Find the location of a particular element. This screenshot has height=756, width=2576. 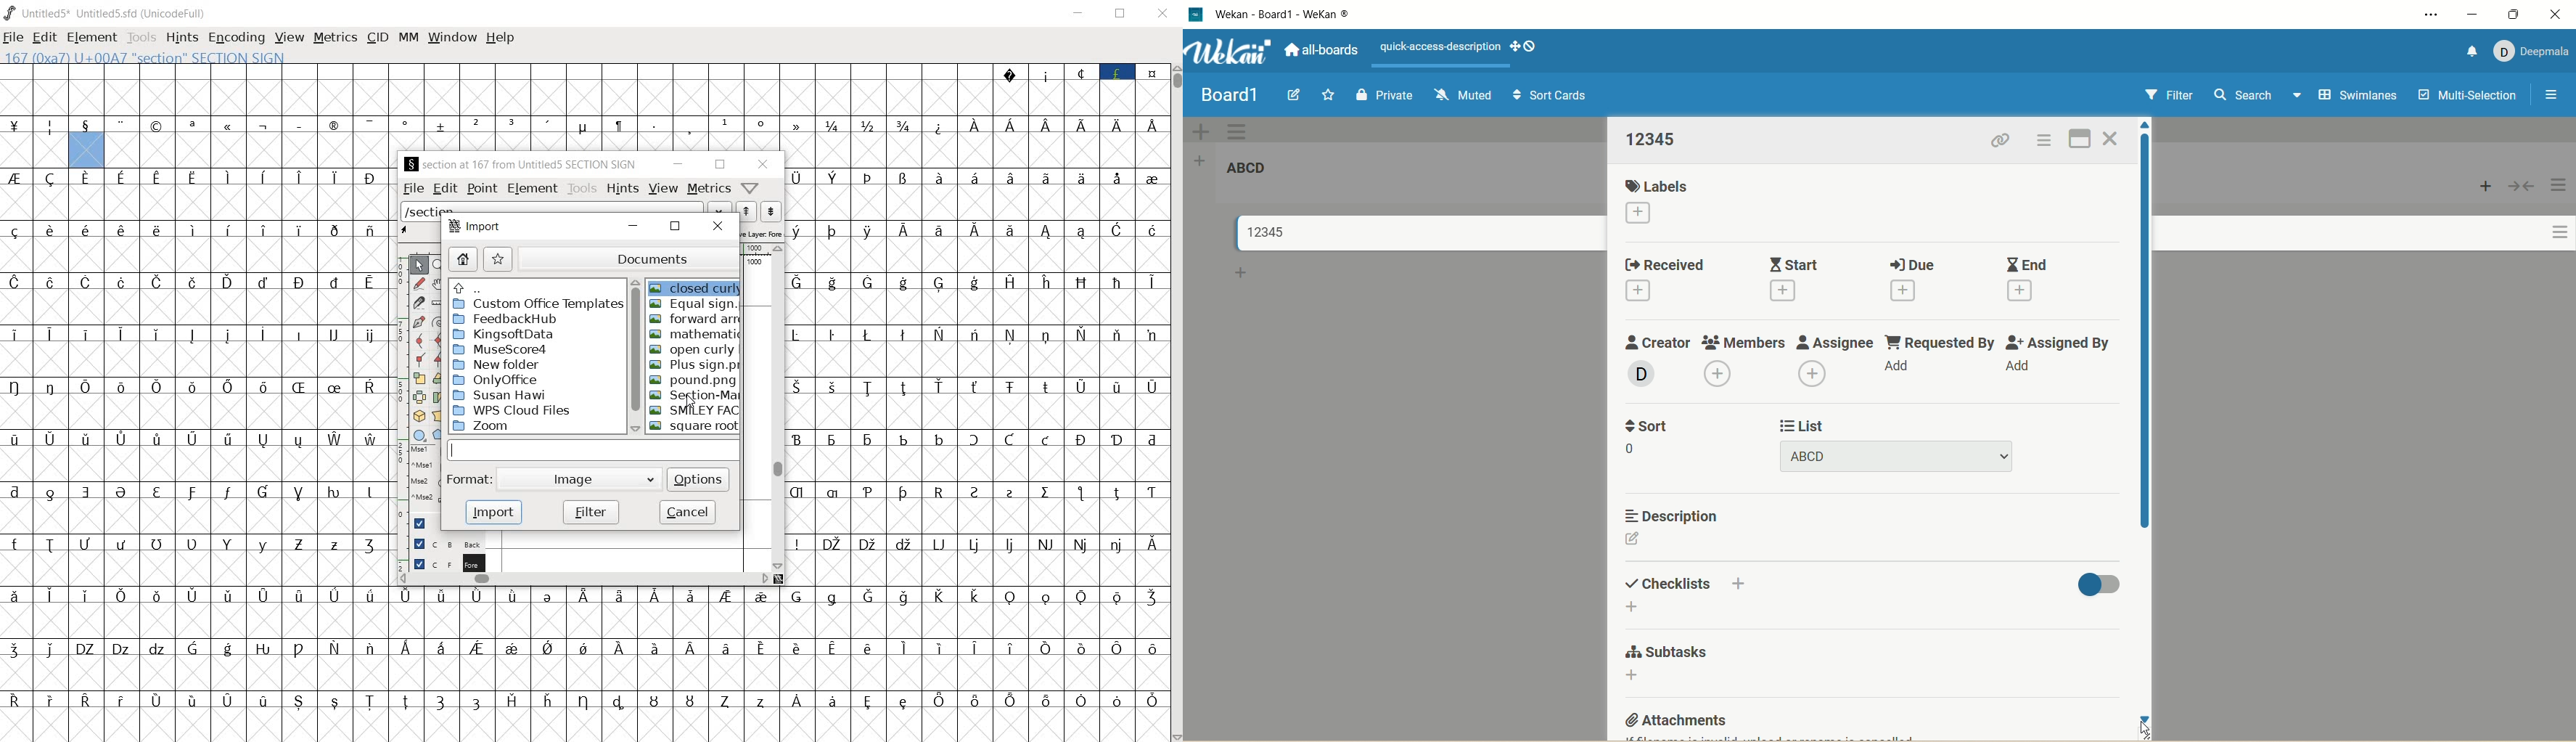

special letters is located at coordinates (977, 437).